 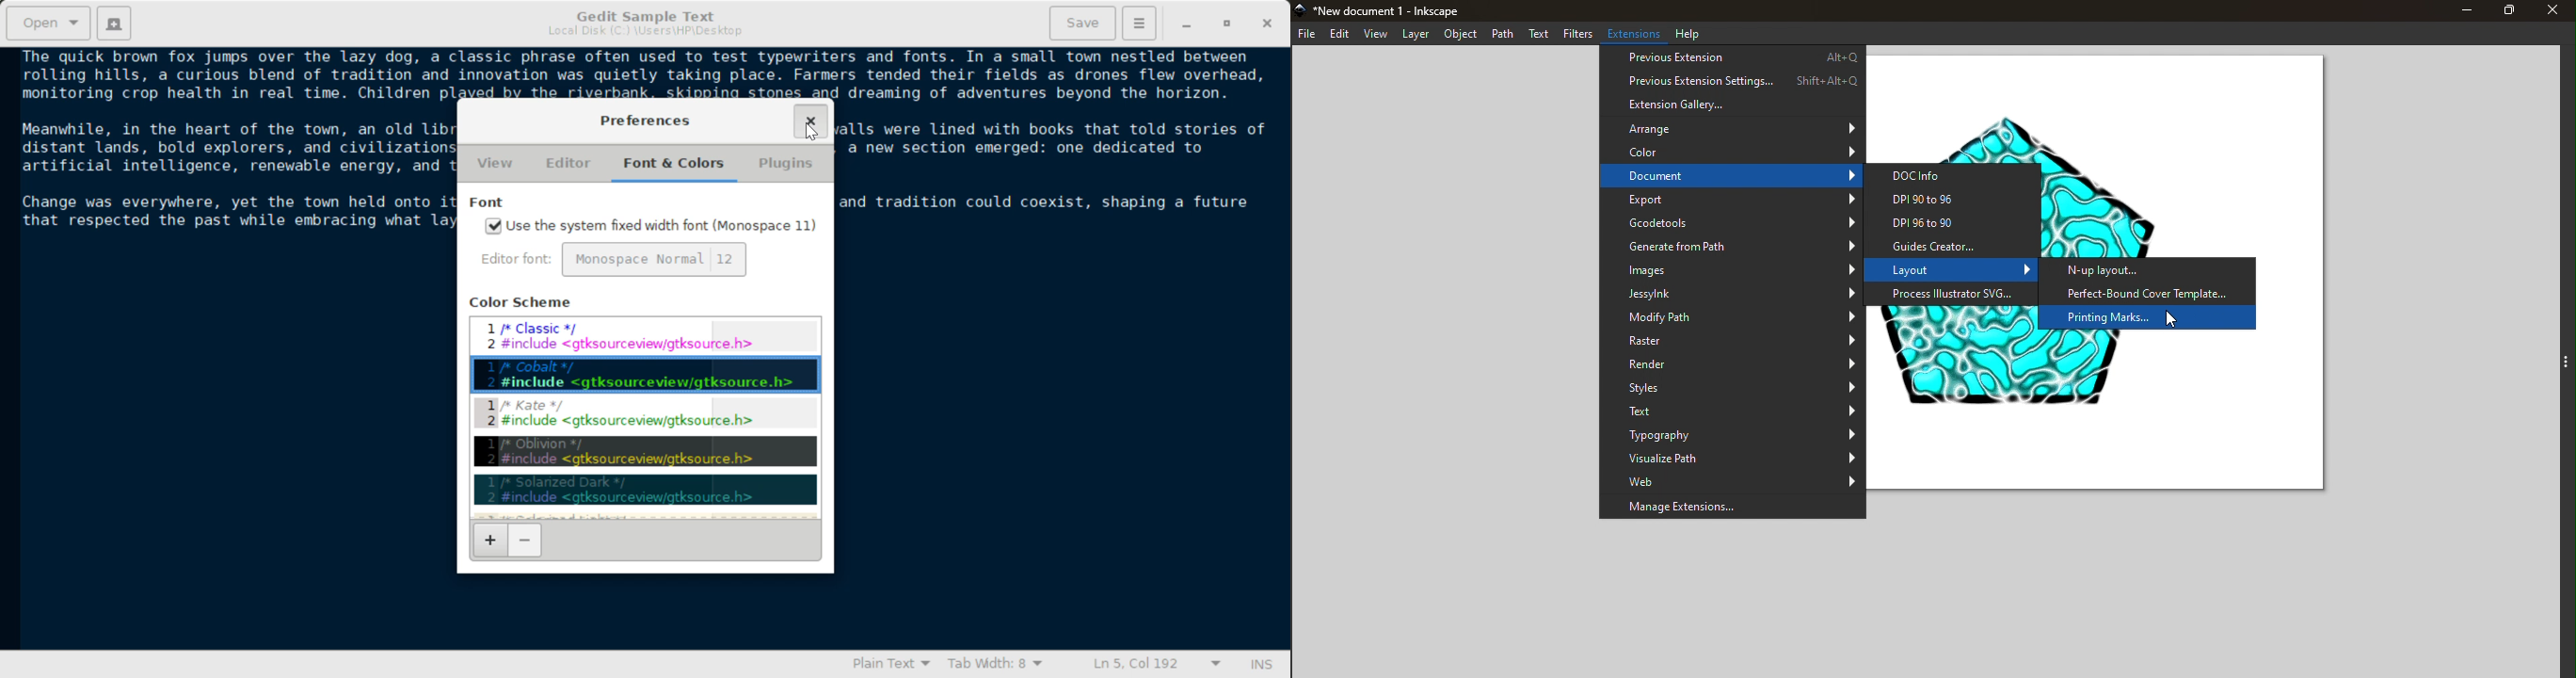 I want to click on Typography, so click(x=1734, y=435).